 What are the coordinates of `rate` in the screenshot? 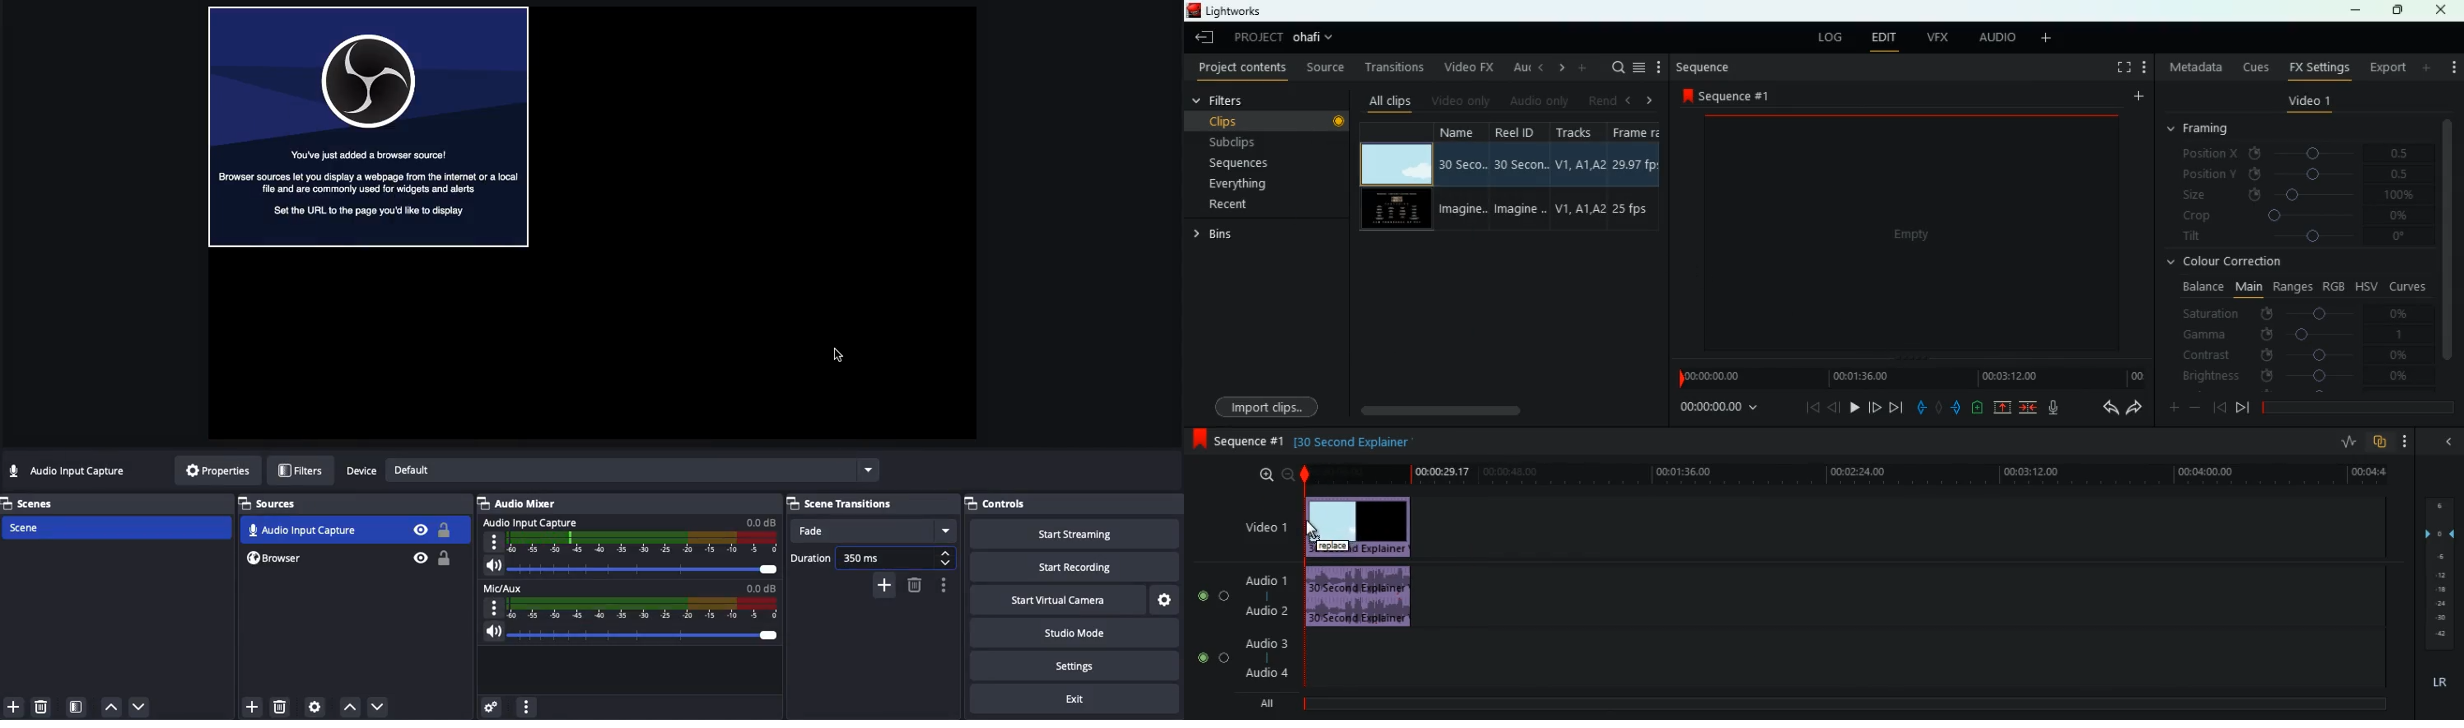 It's located at (2347, 444).